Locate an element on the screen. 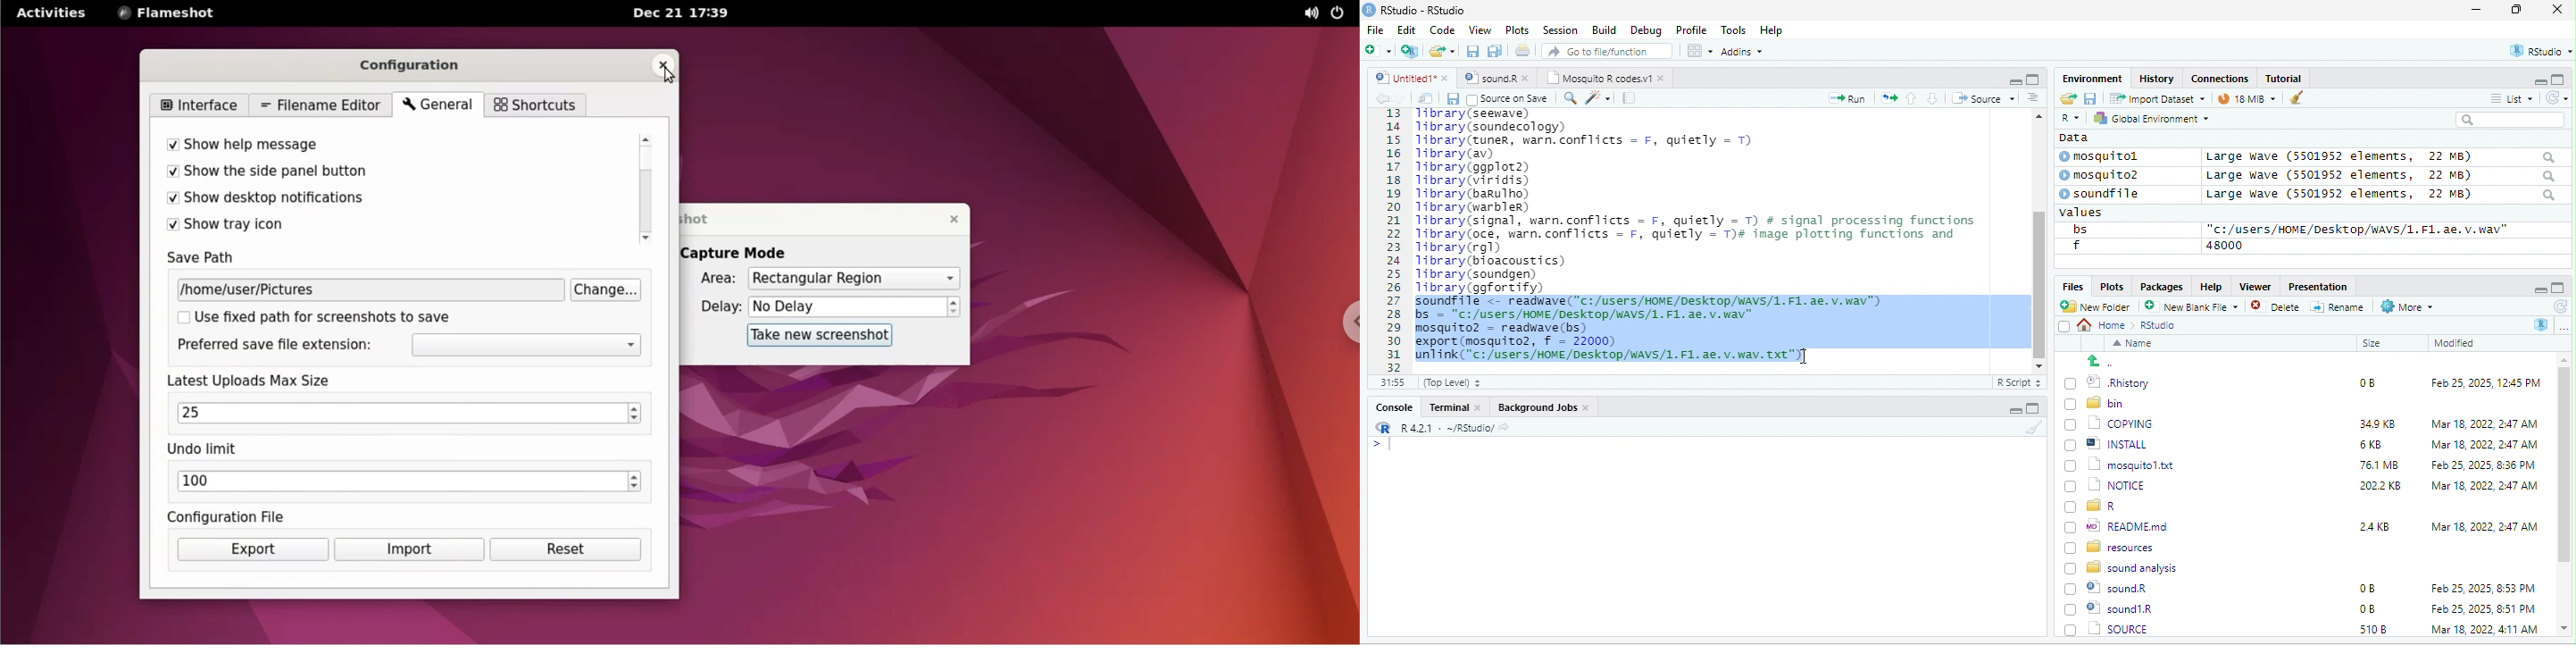  minimize is located at coordinates (2014, 80).